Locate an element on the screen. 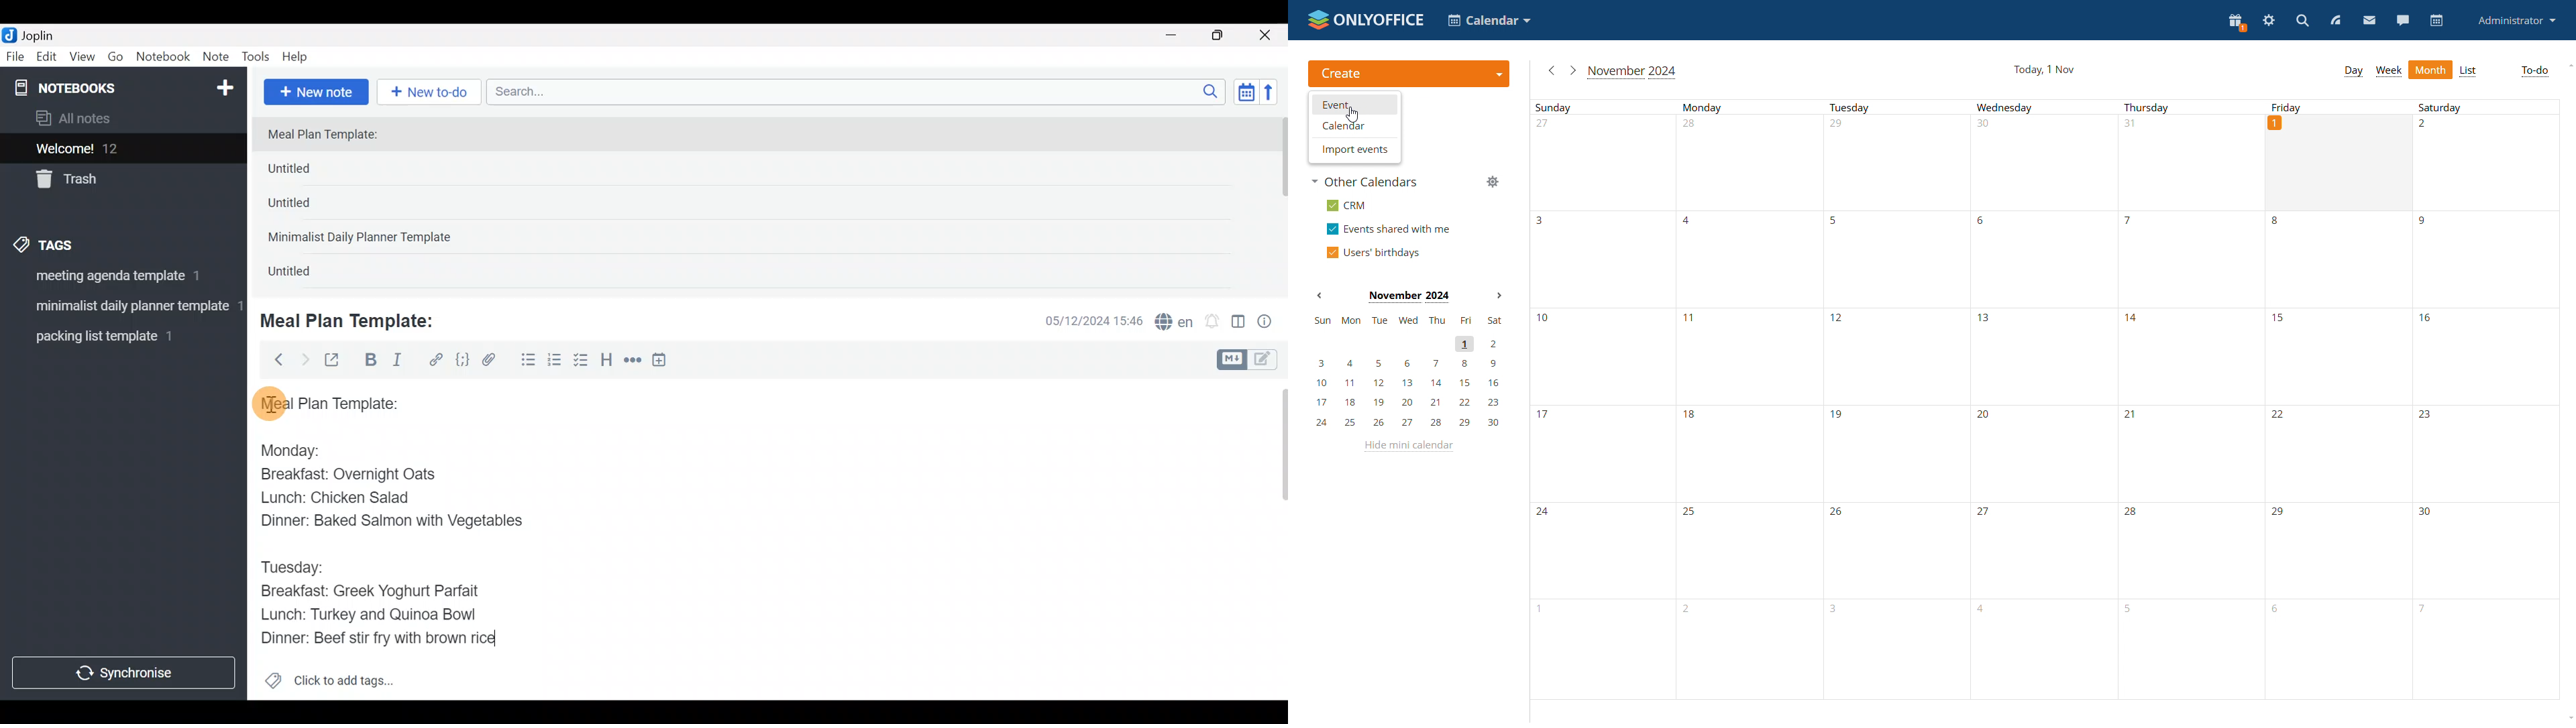 The height and width of the screenshot is (728, 2576). Tuesday is located at coordinates (1894, 400).